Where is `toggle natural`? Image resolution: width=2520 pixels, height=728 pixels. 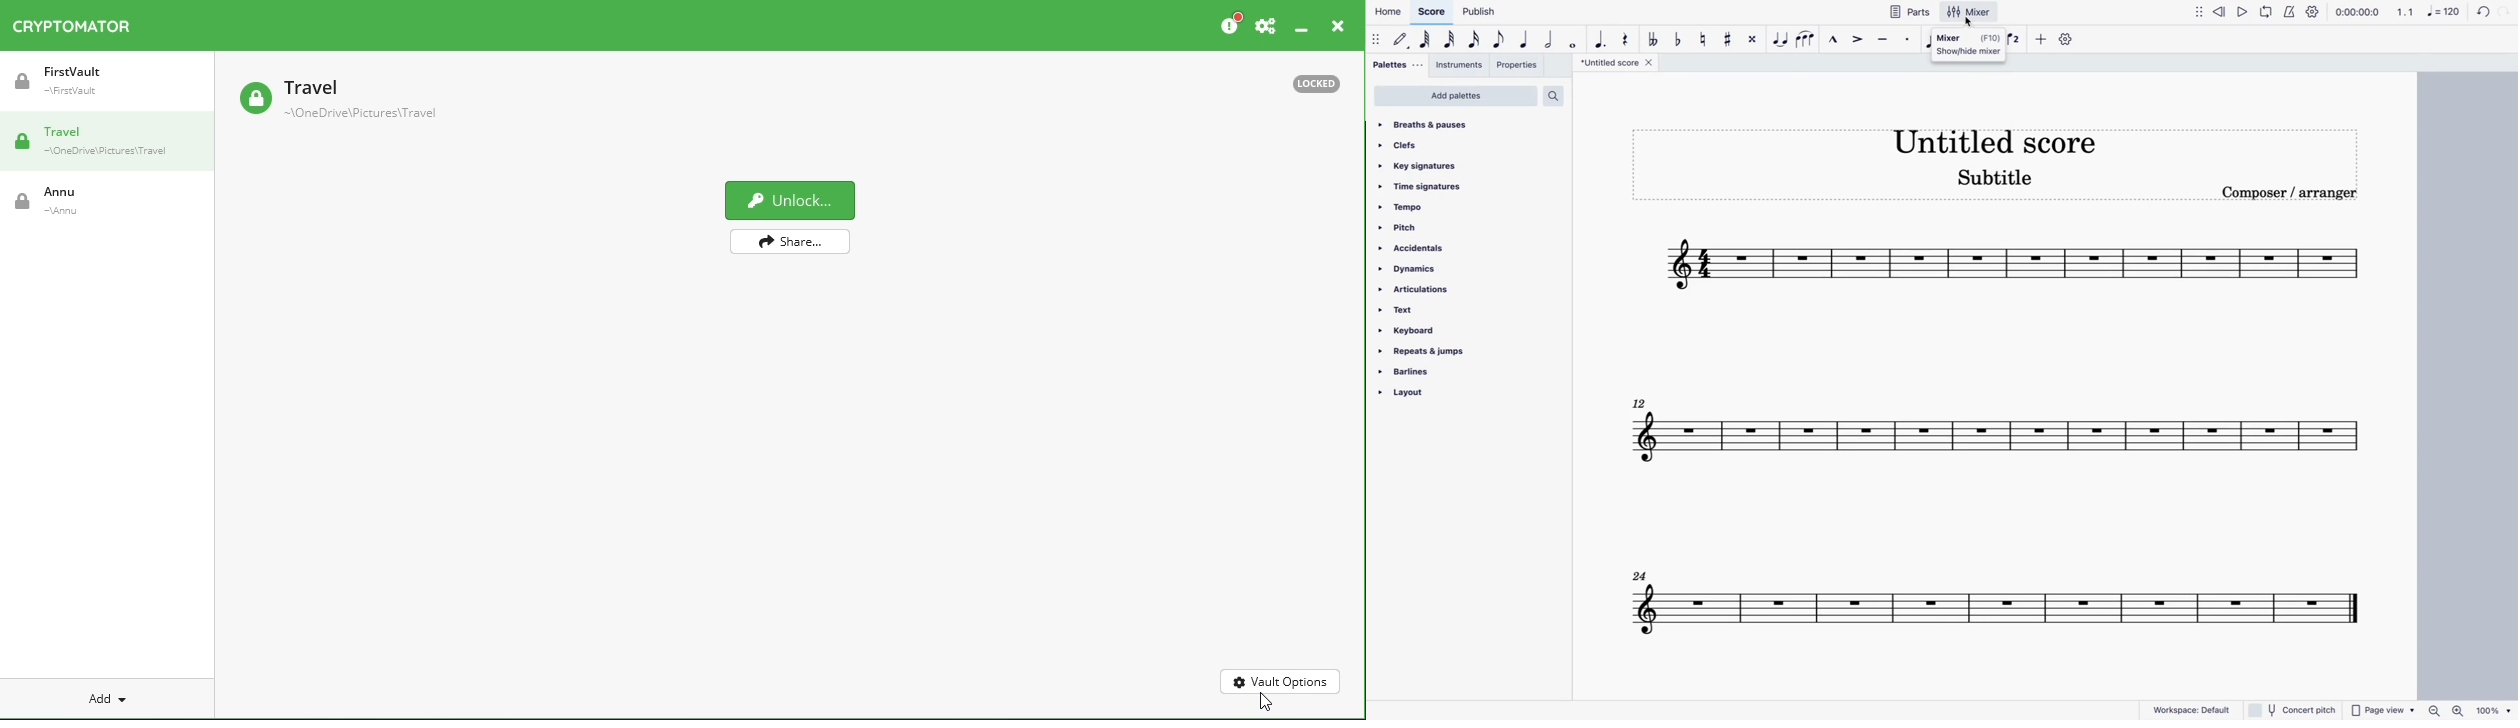 toggle natural is located at coordinates (1701, 38).